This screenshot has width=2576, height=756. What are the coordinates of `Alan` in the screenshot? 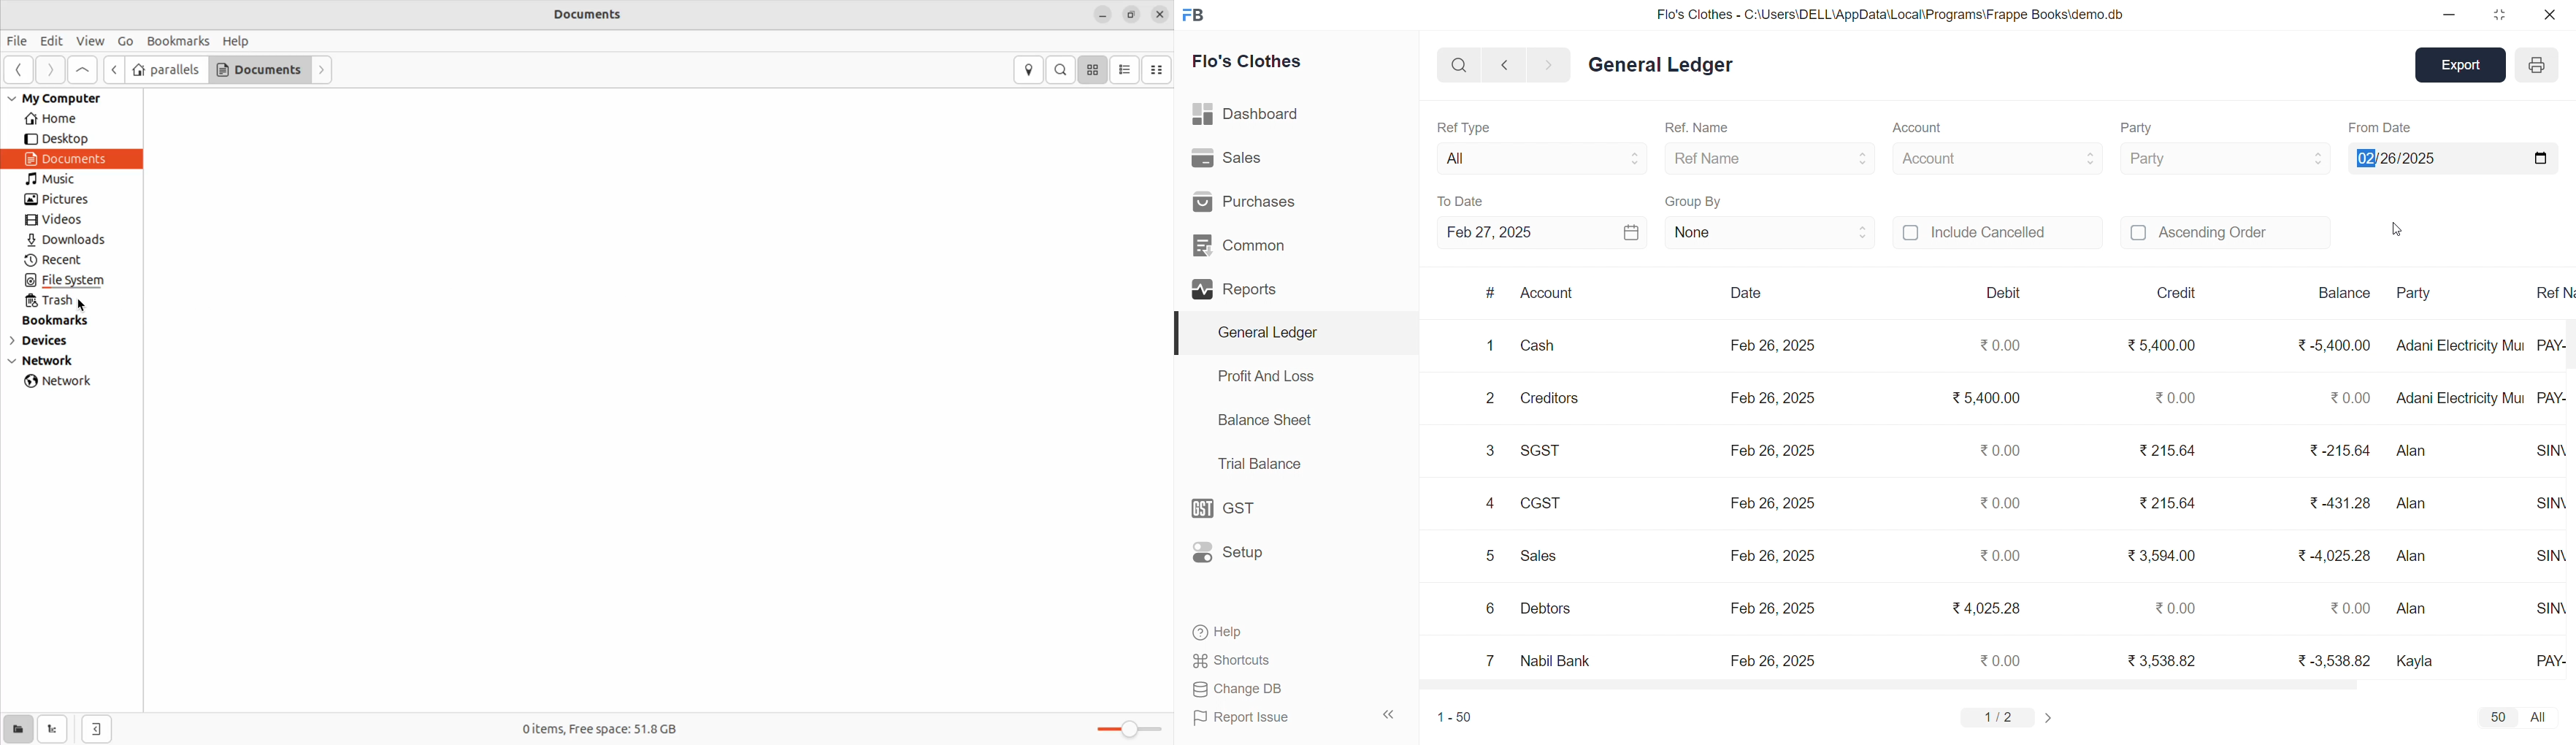 It's located at (2422, 611).